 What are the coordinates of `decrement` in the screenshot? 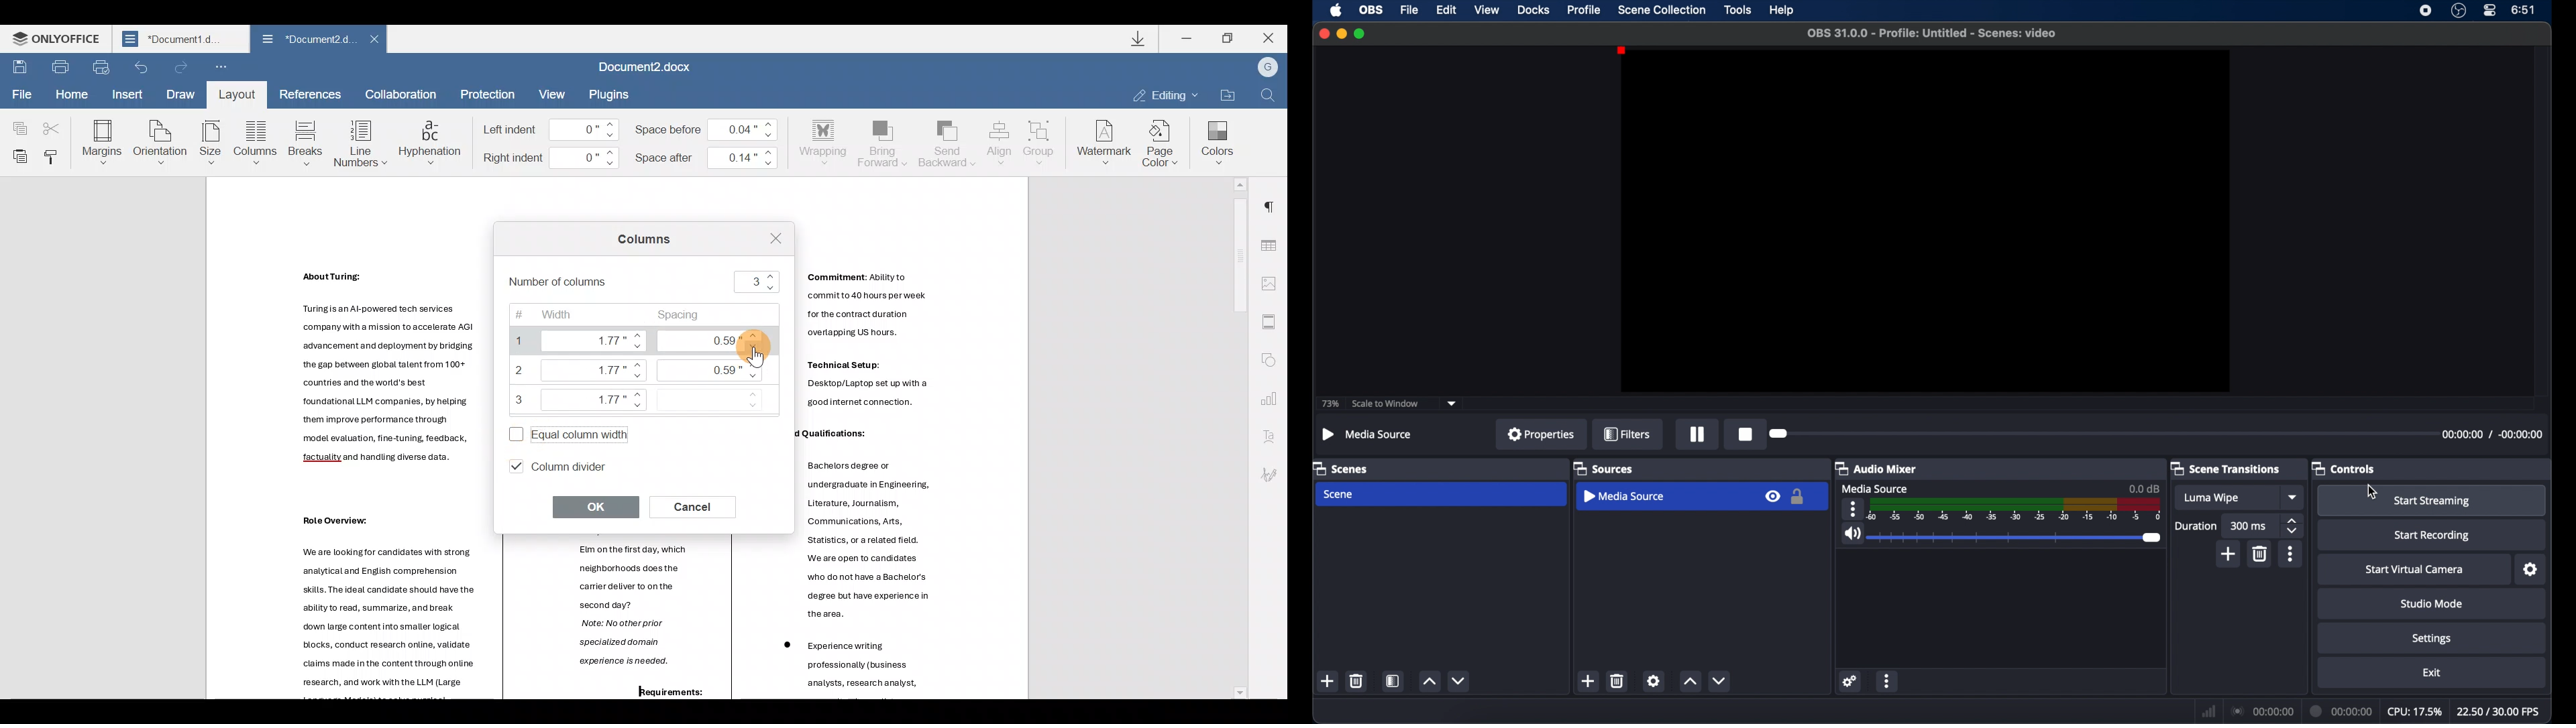 It's located at (1721, 680).